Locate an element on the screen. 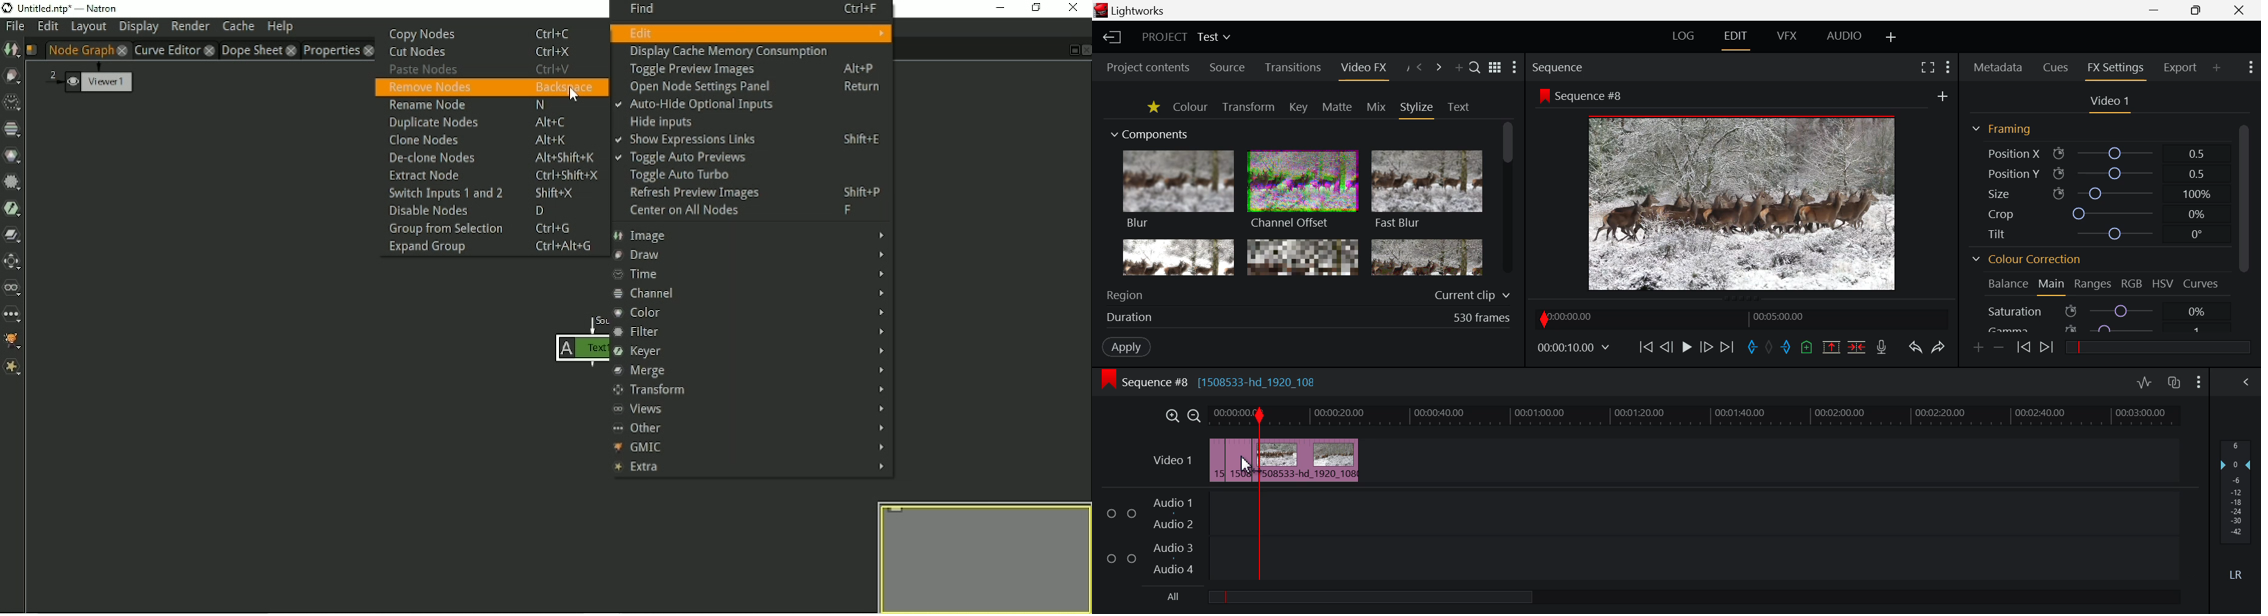 Image resolution: width=2268 pixels, height=616 pixels. Mark In is located at coordinates (1754, 347).